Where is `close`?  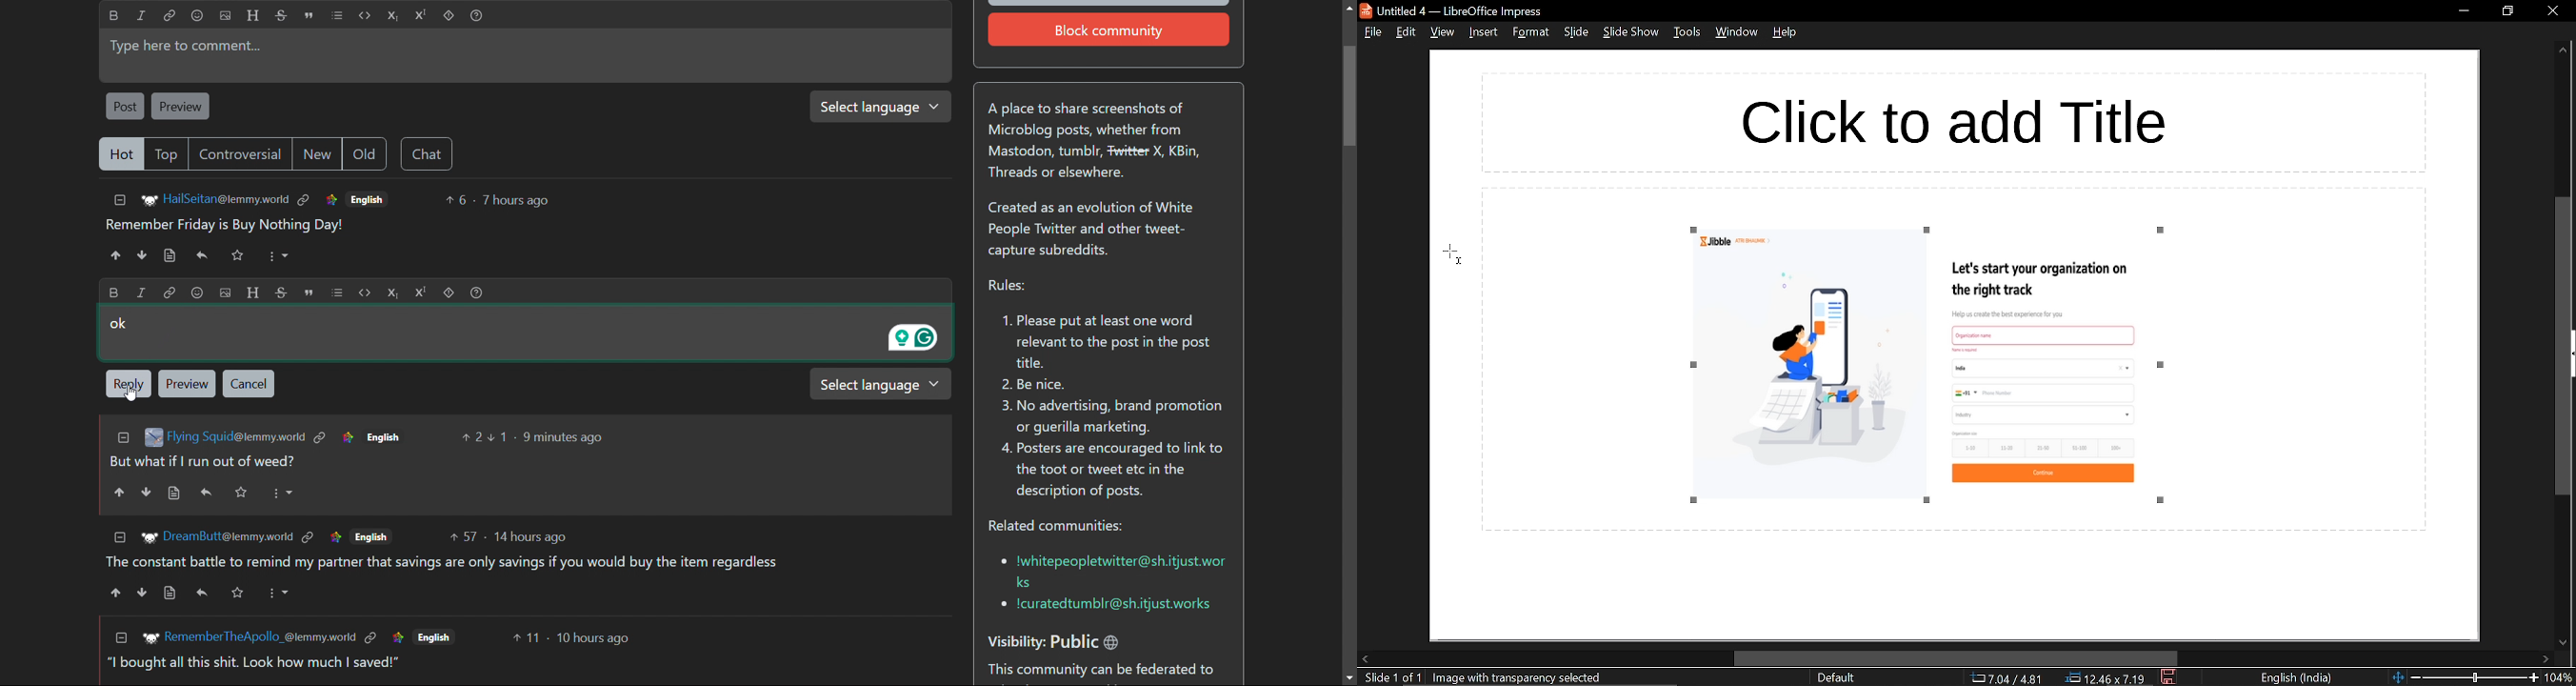 close is located at coordinates (2554, 10).